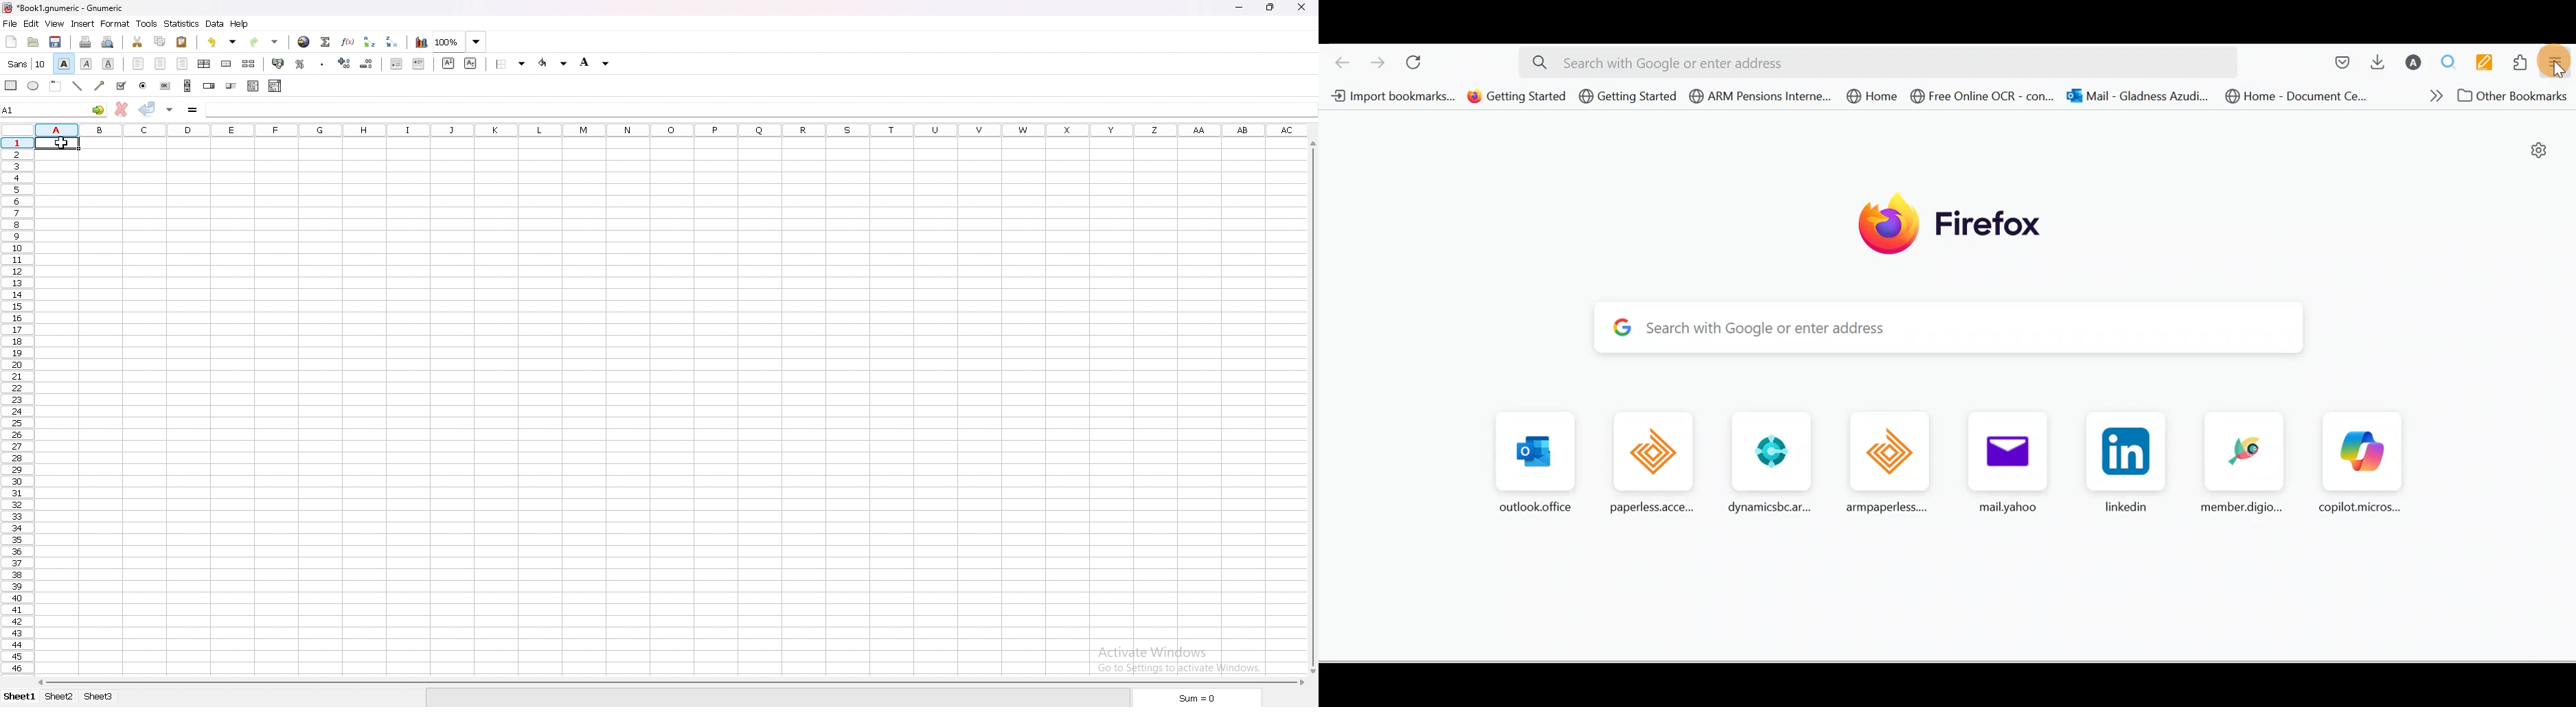 This screenshot has width=2576, height=728. Describe the element at coordinates (1196, 698) in the screenshot. I see `sum` at that location.